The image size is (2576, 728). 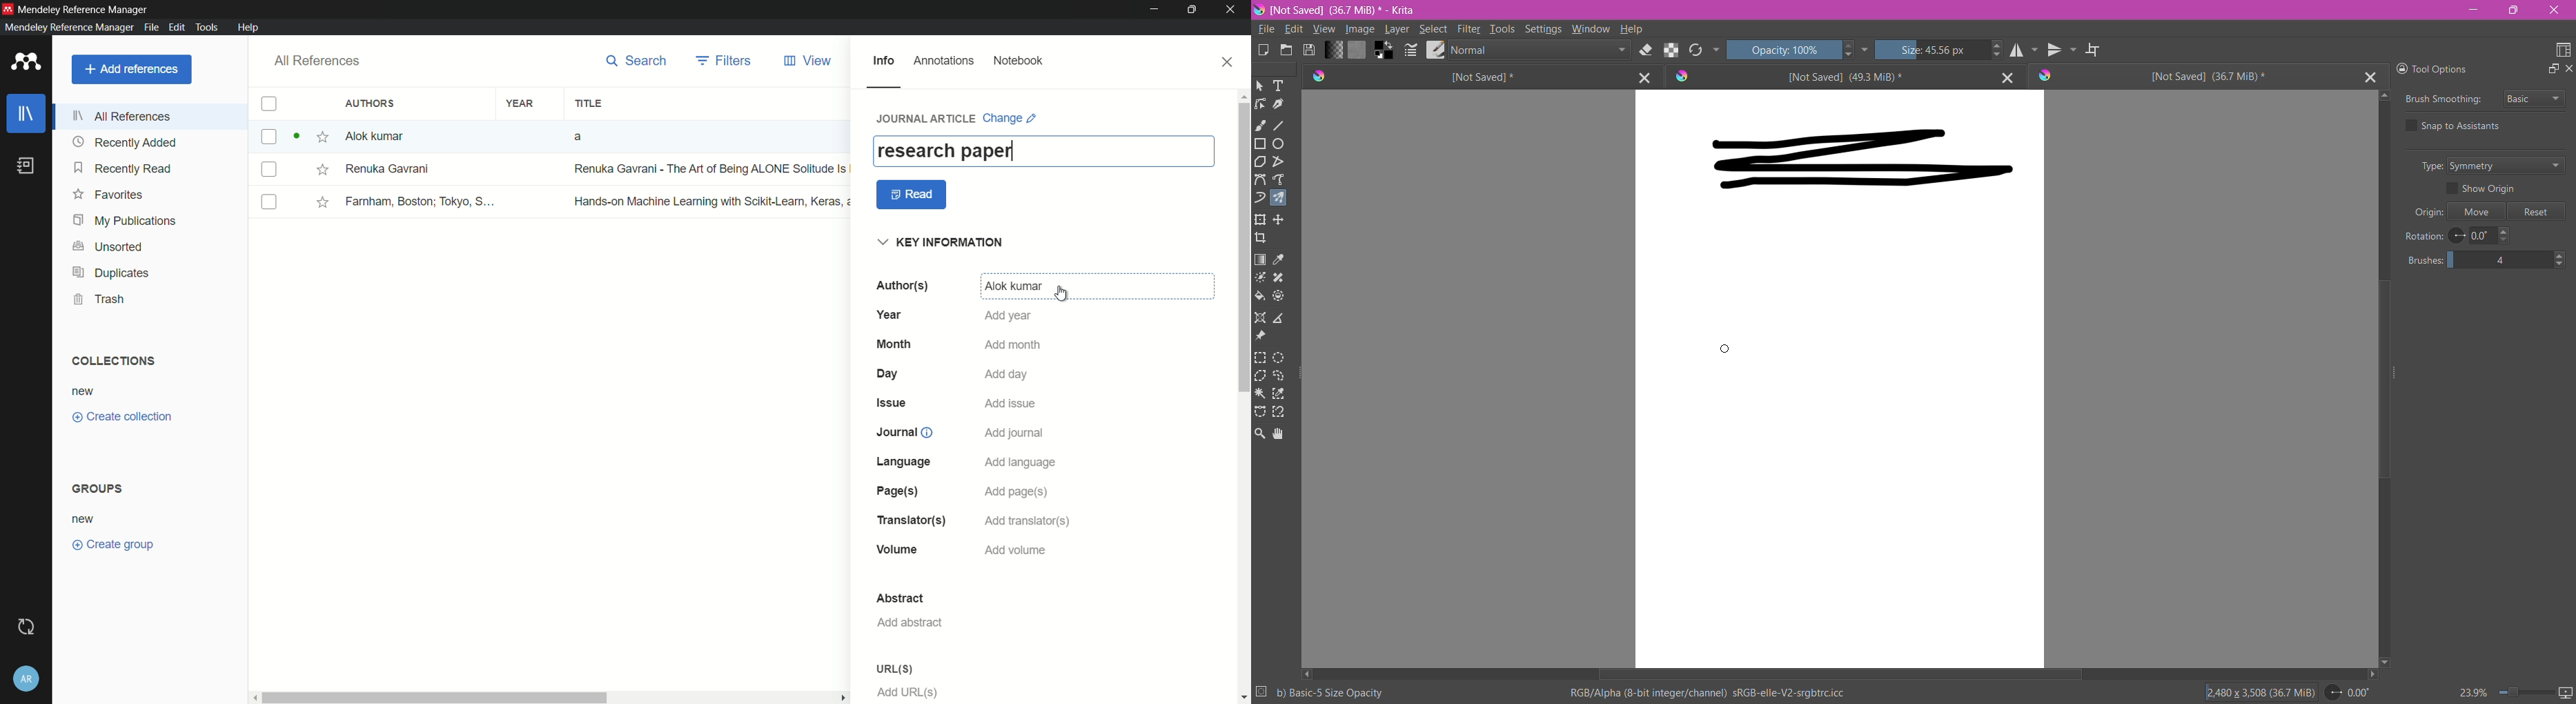 What do you see at coordinates (1261, 412) in the screenshot?
I see `Bezier Curve Selection Tool` at bounding box center [1261, 412].